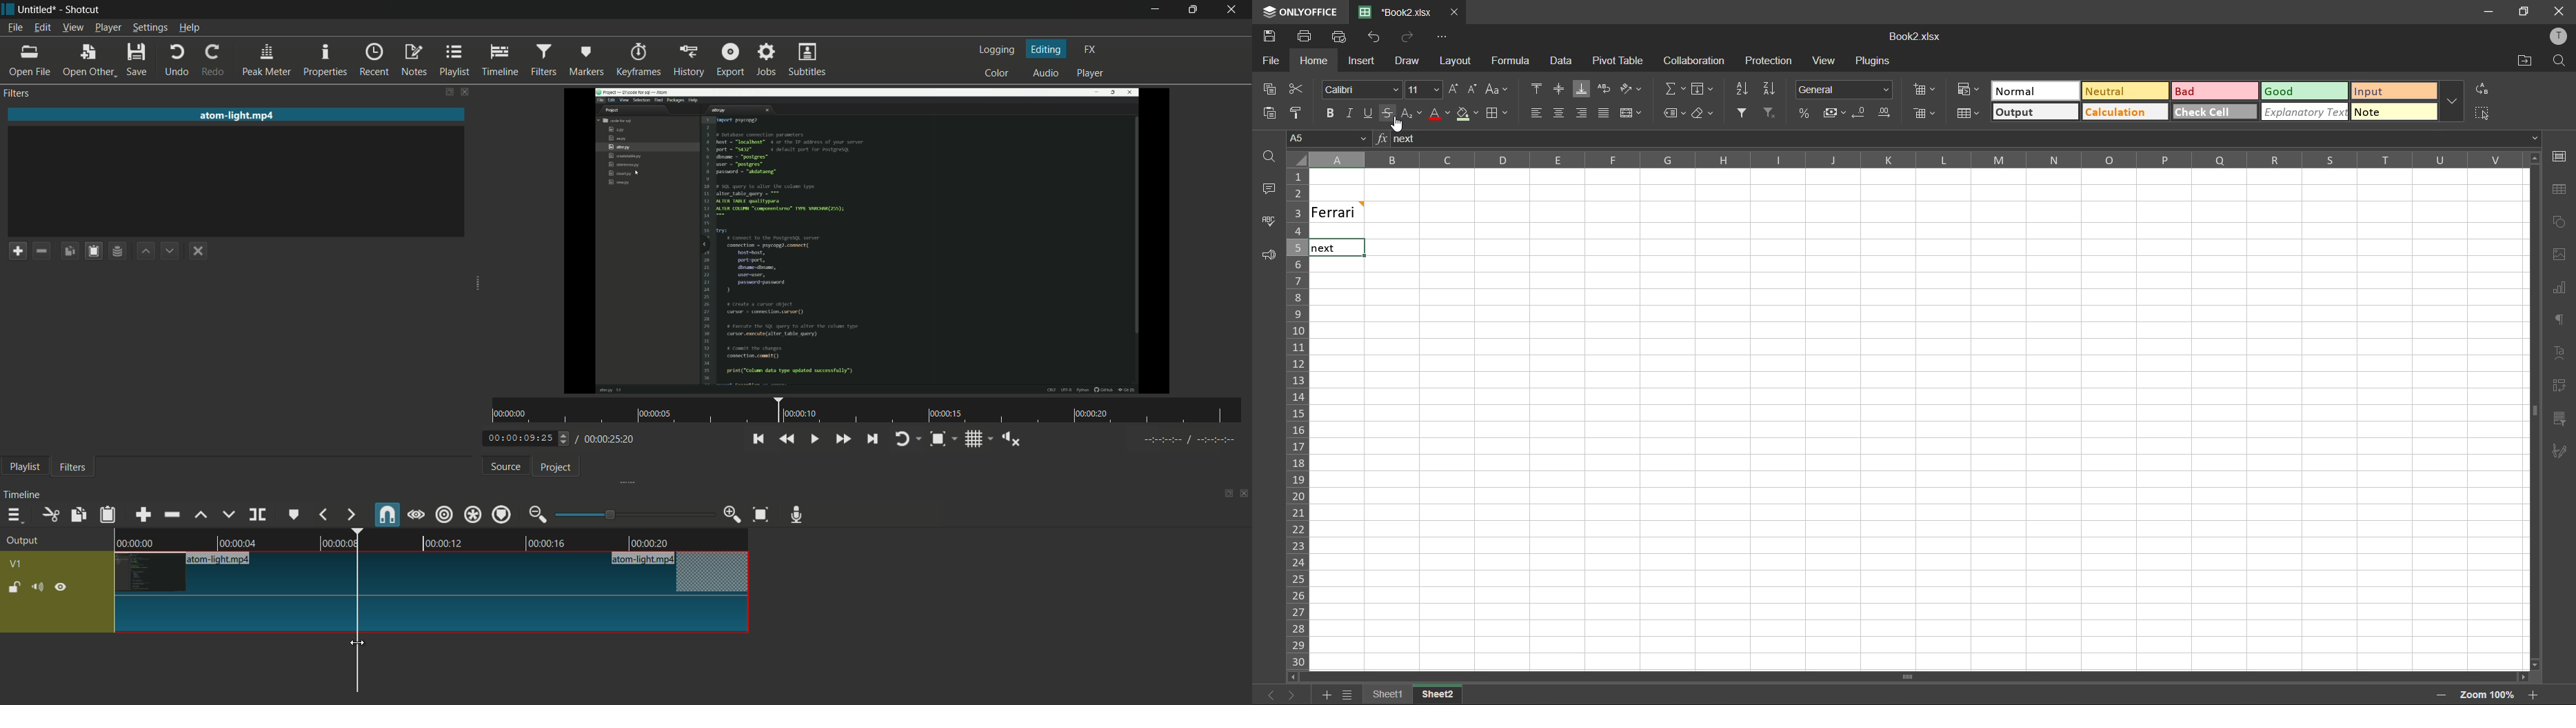 Image resolution: width=2576 pixels, height=728 pixels. I want to click on paste filters, so click(96, 251).